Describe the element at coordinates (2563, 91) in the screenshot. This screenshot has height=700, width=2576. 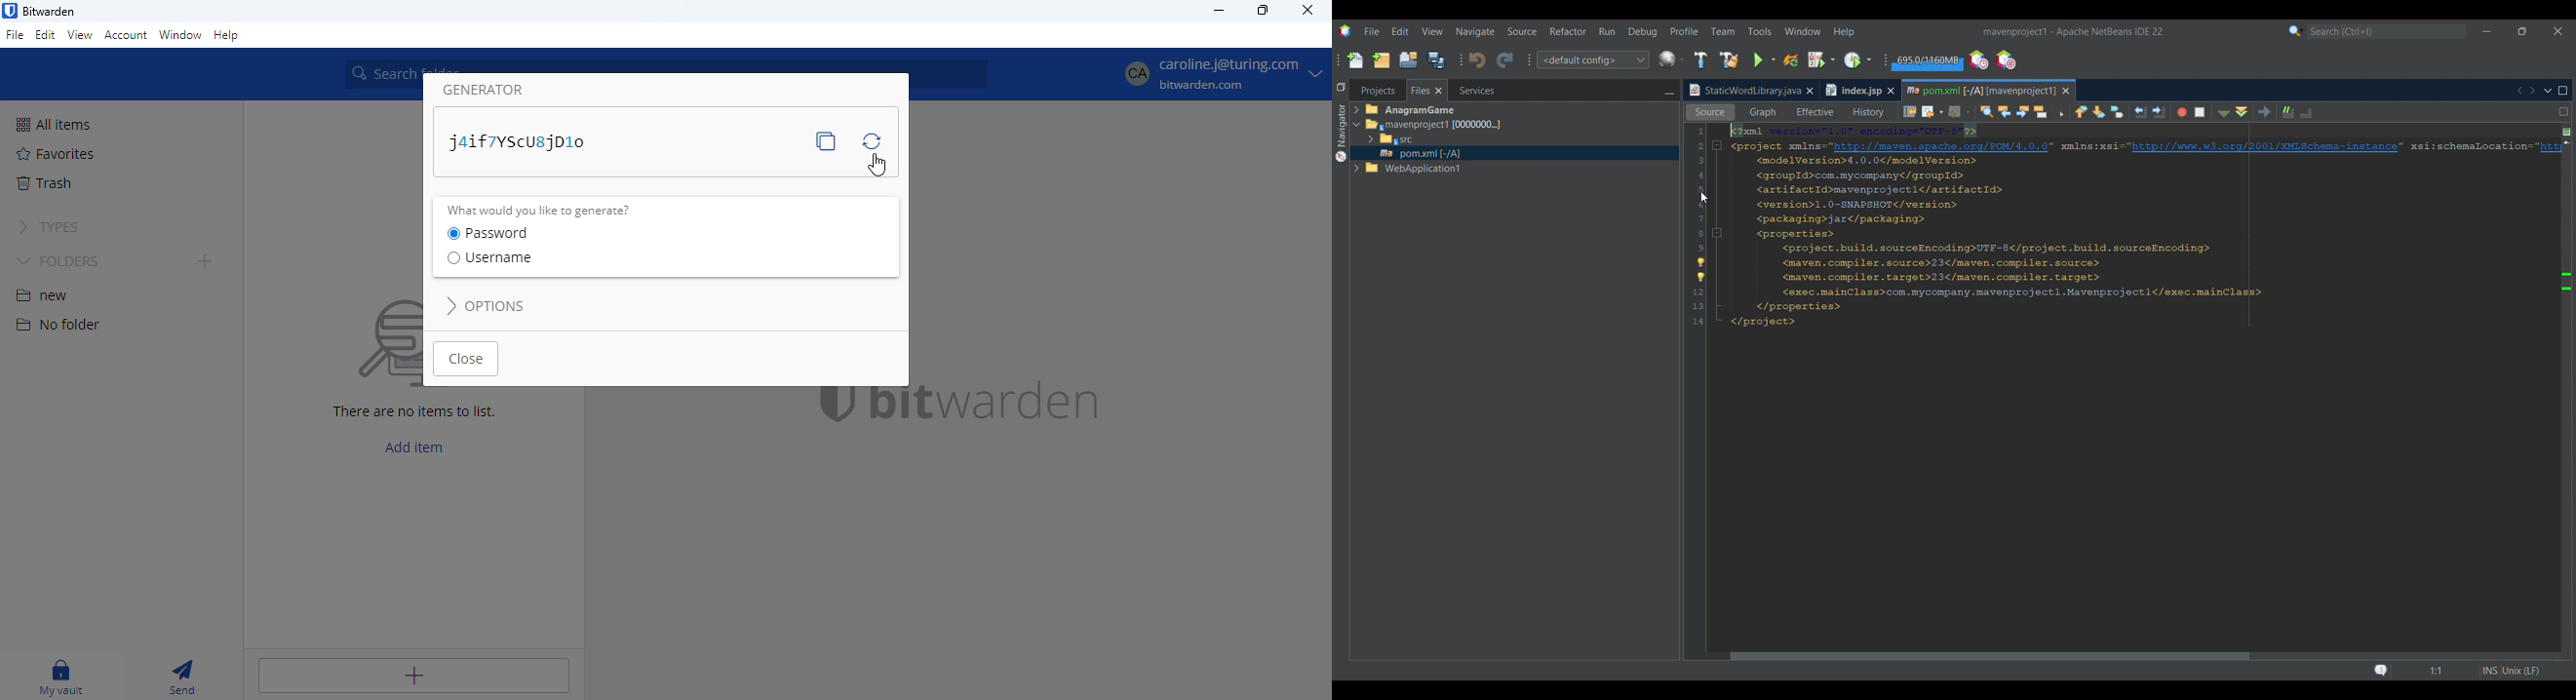
I see `Maximize` at that location.